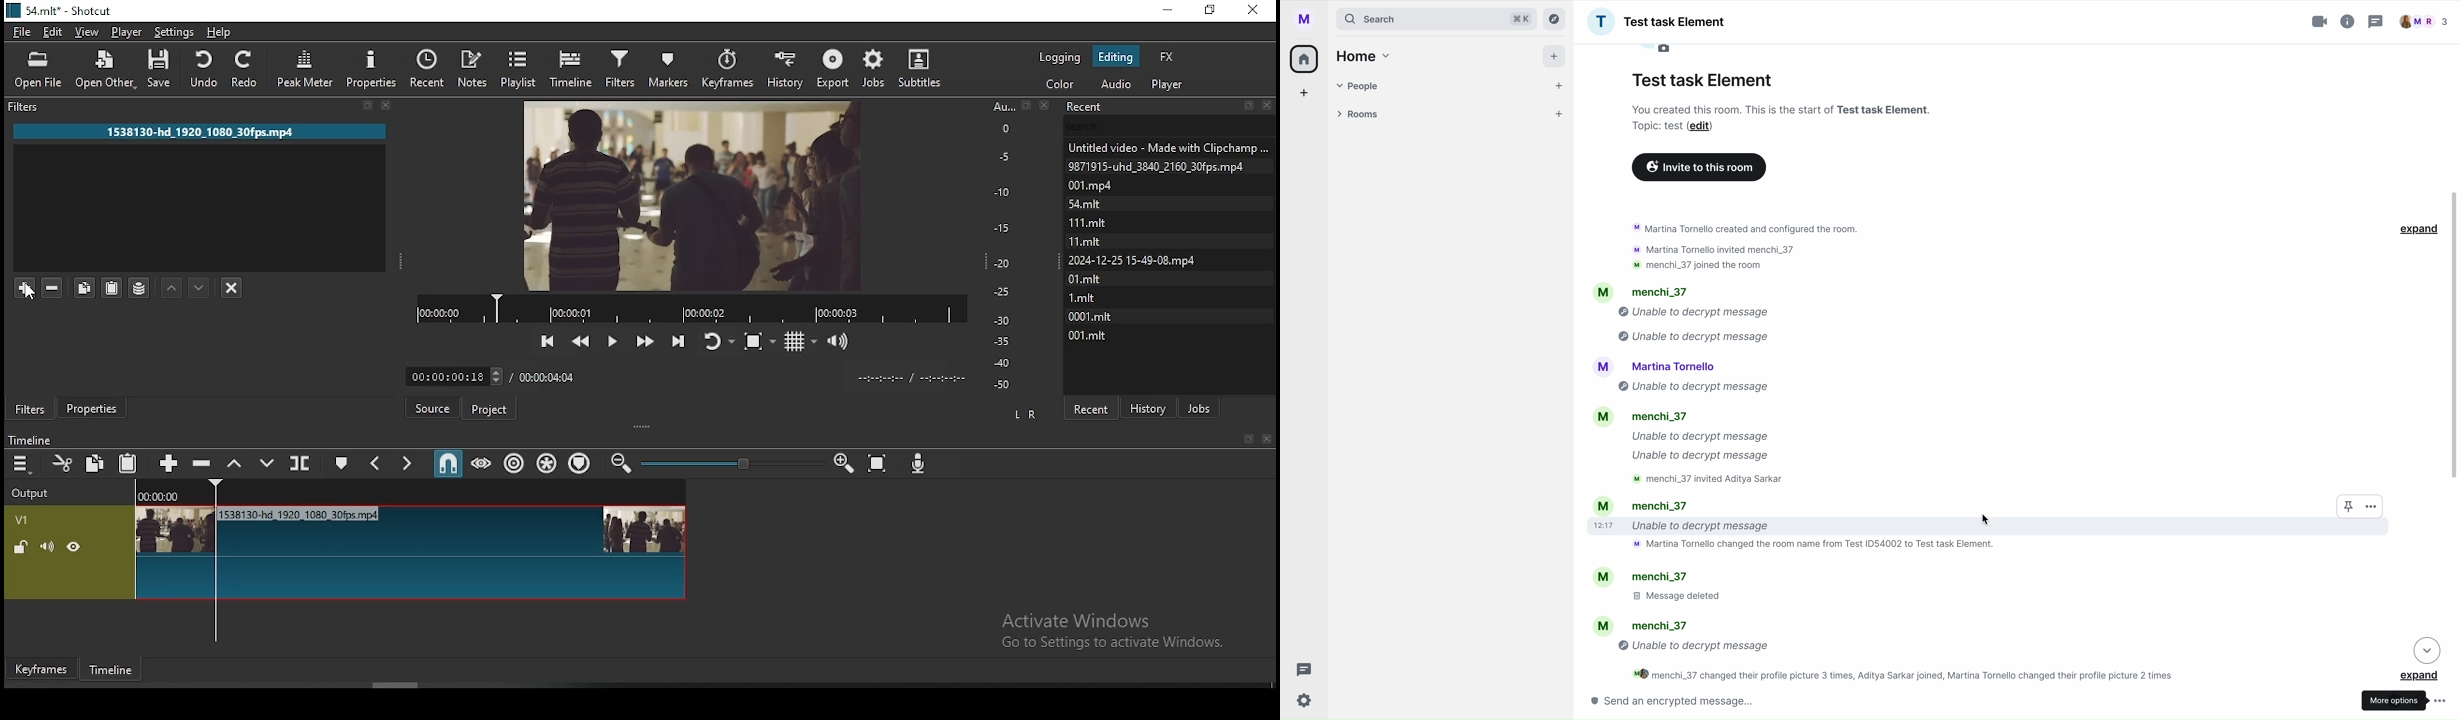  I want to click on add, so click(1556, 59).